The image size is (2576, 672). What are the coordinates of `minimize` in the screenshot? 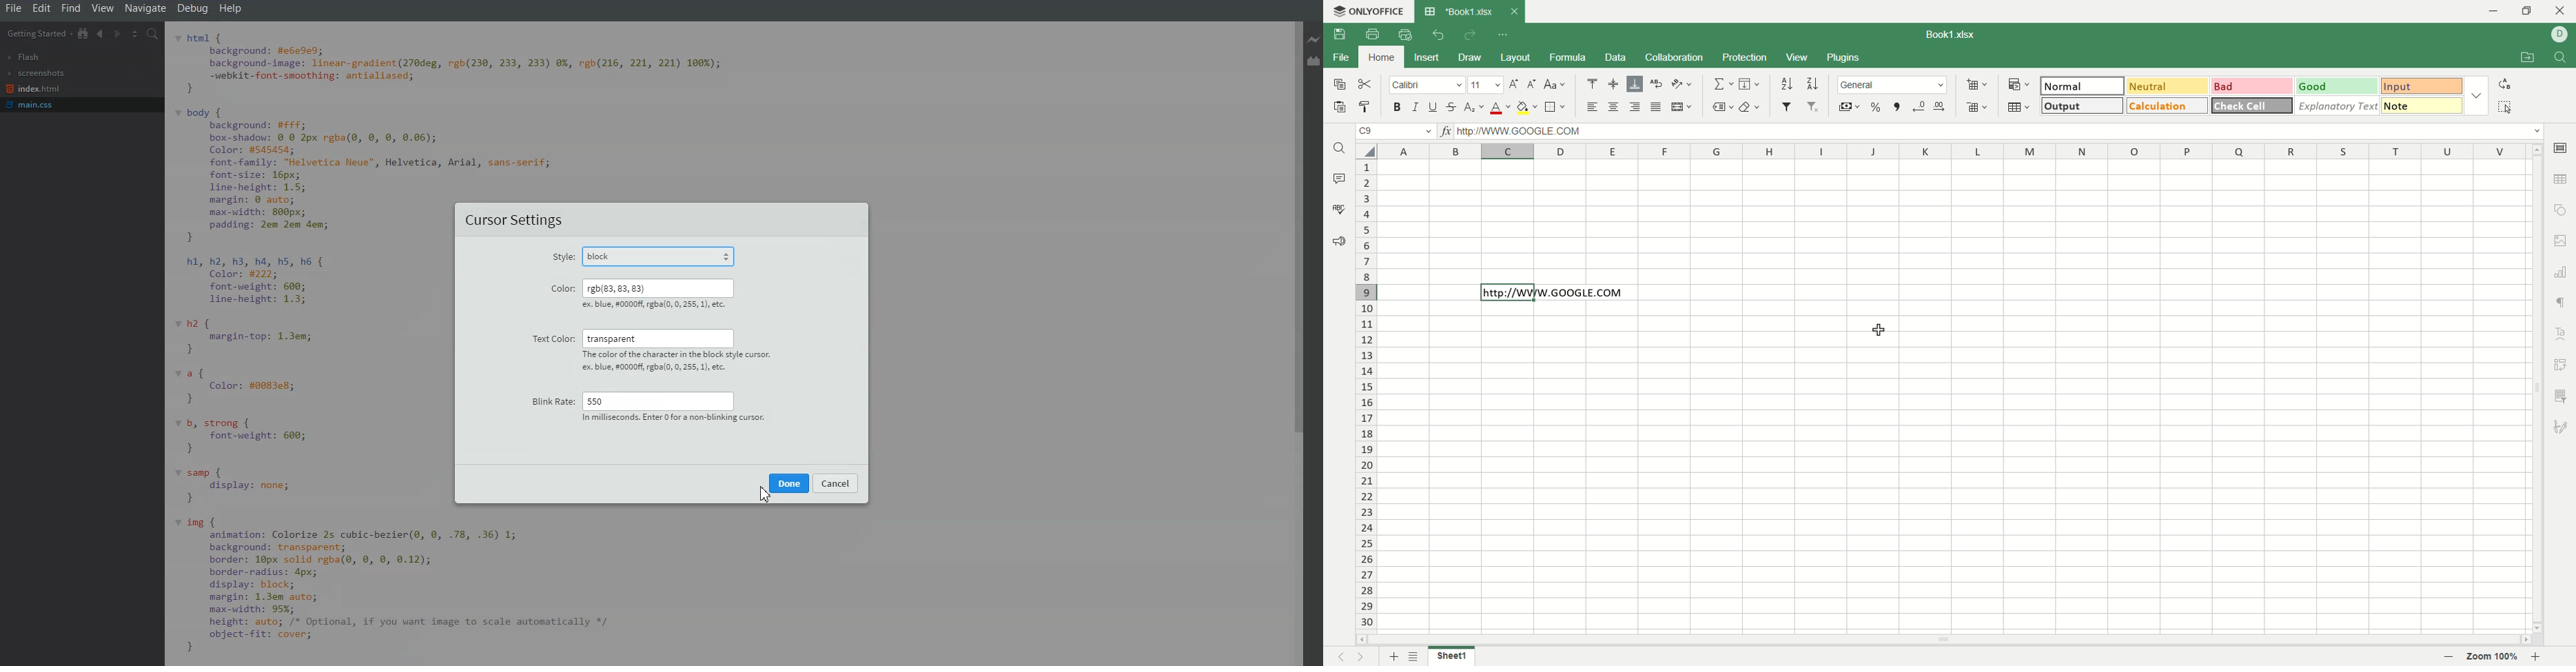 It's located at (2498, 12).